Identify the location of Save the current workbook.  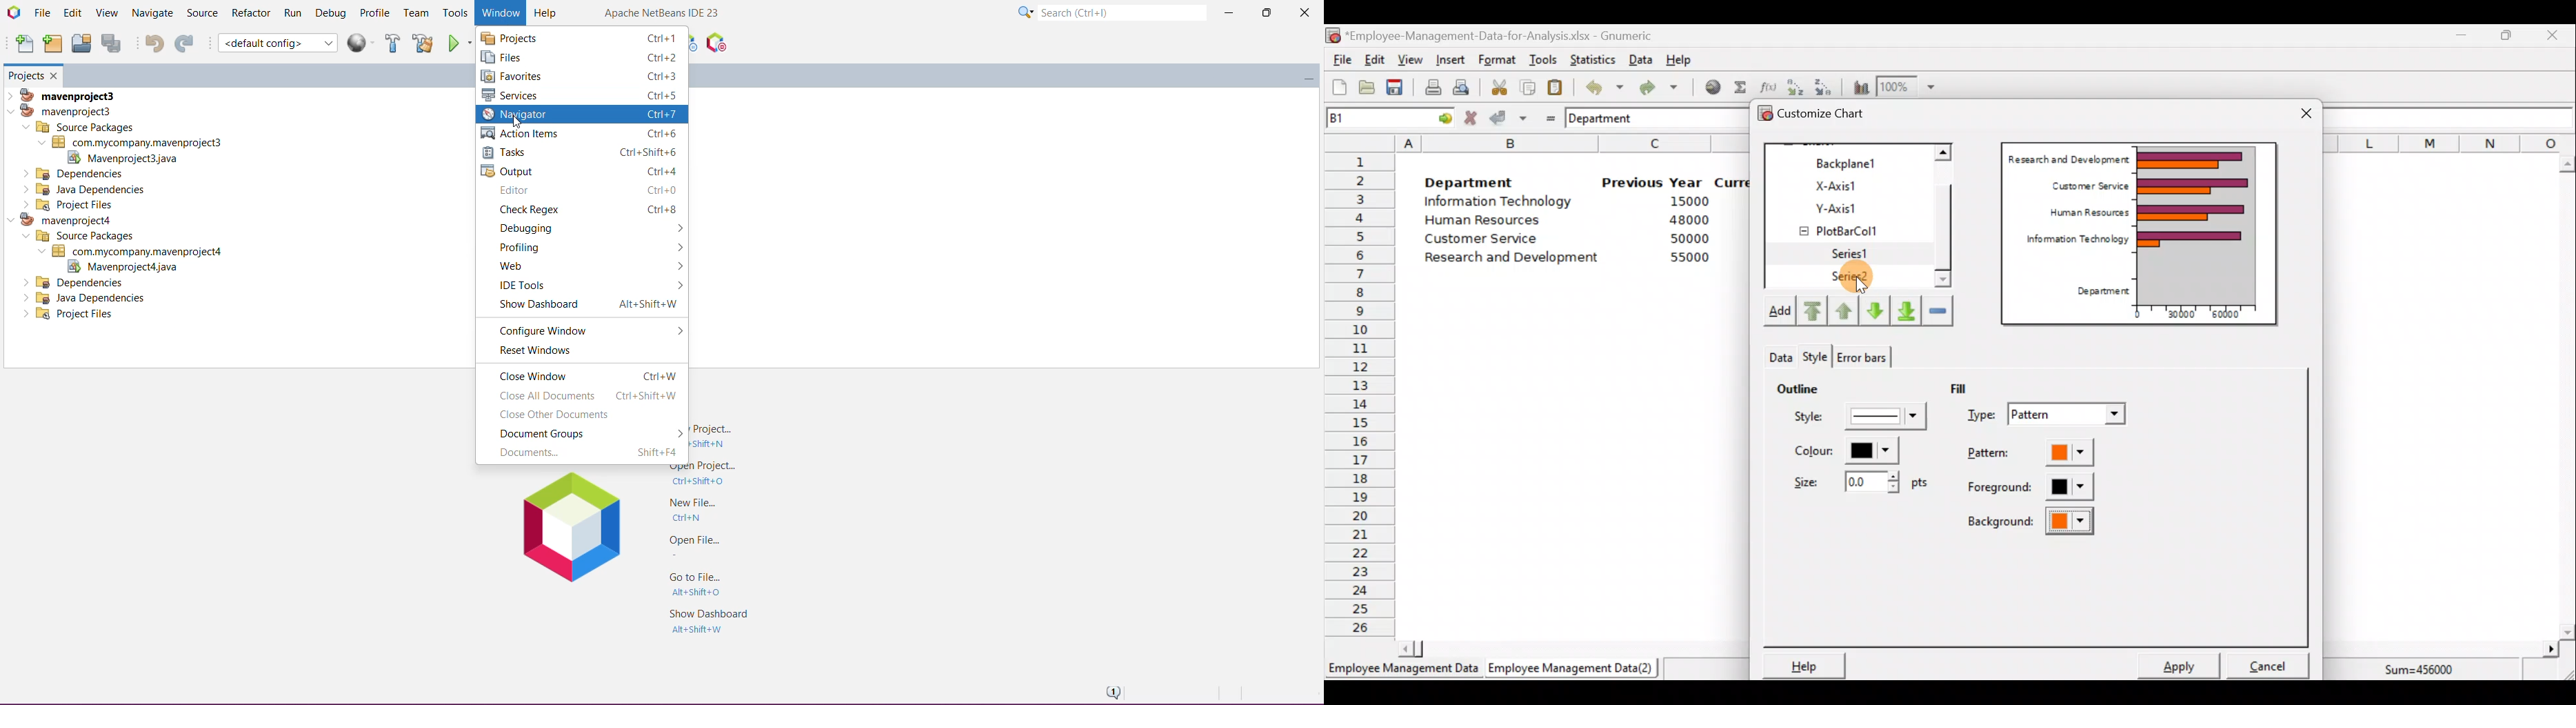
(1399, 89).